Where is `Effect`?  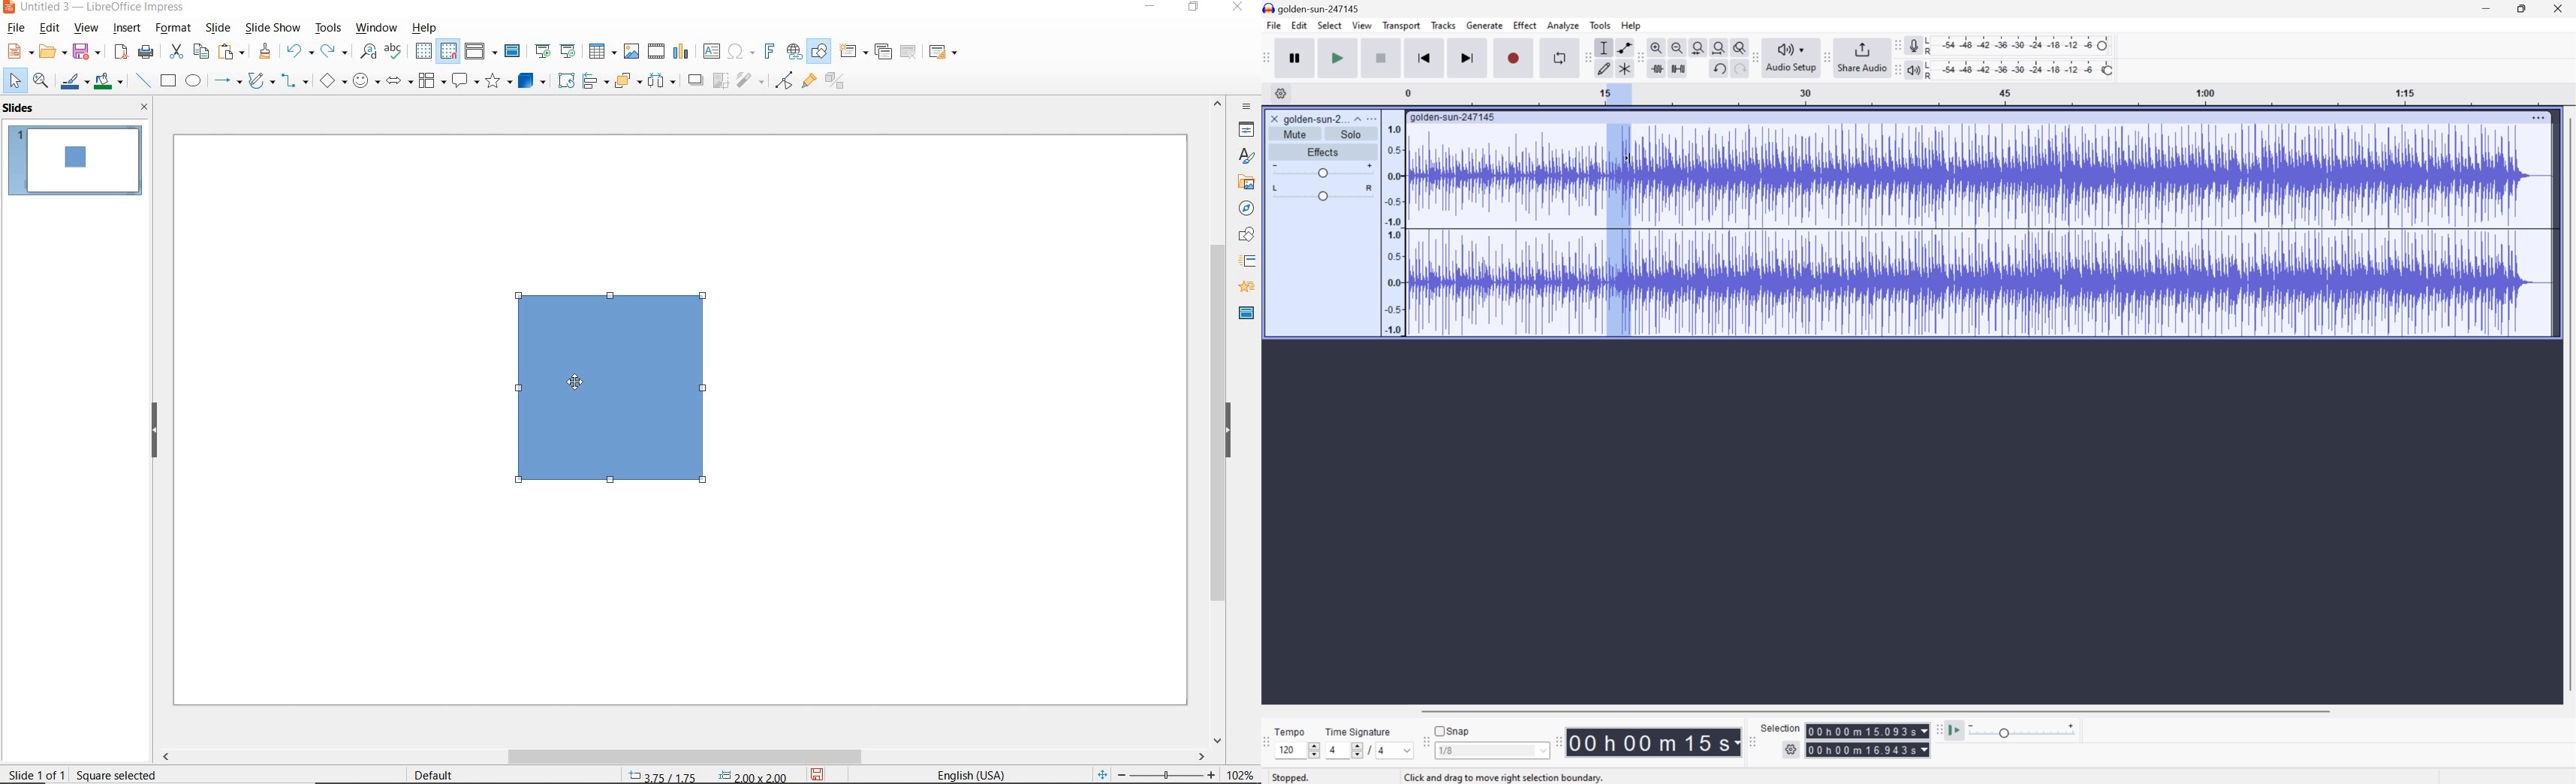
Effect is located at coordinates (1525, 25).